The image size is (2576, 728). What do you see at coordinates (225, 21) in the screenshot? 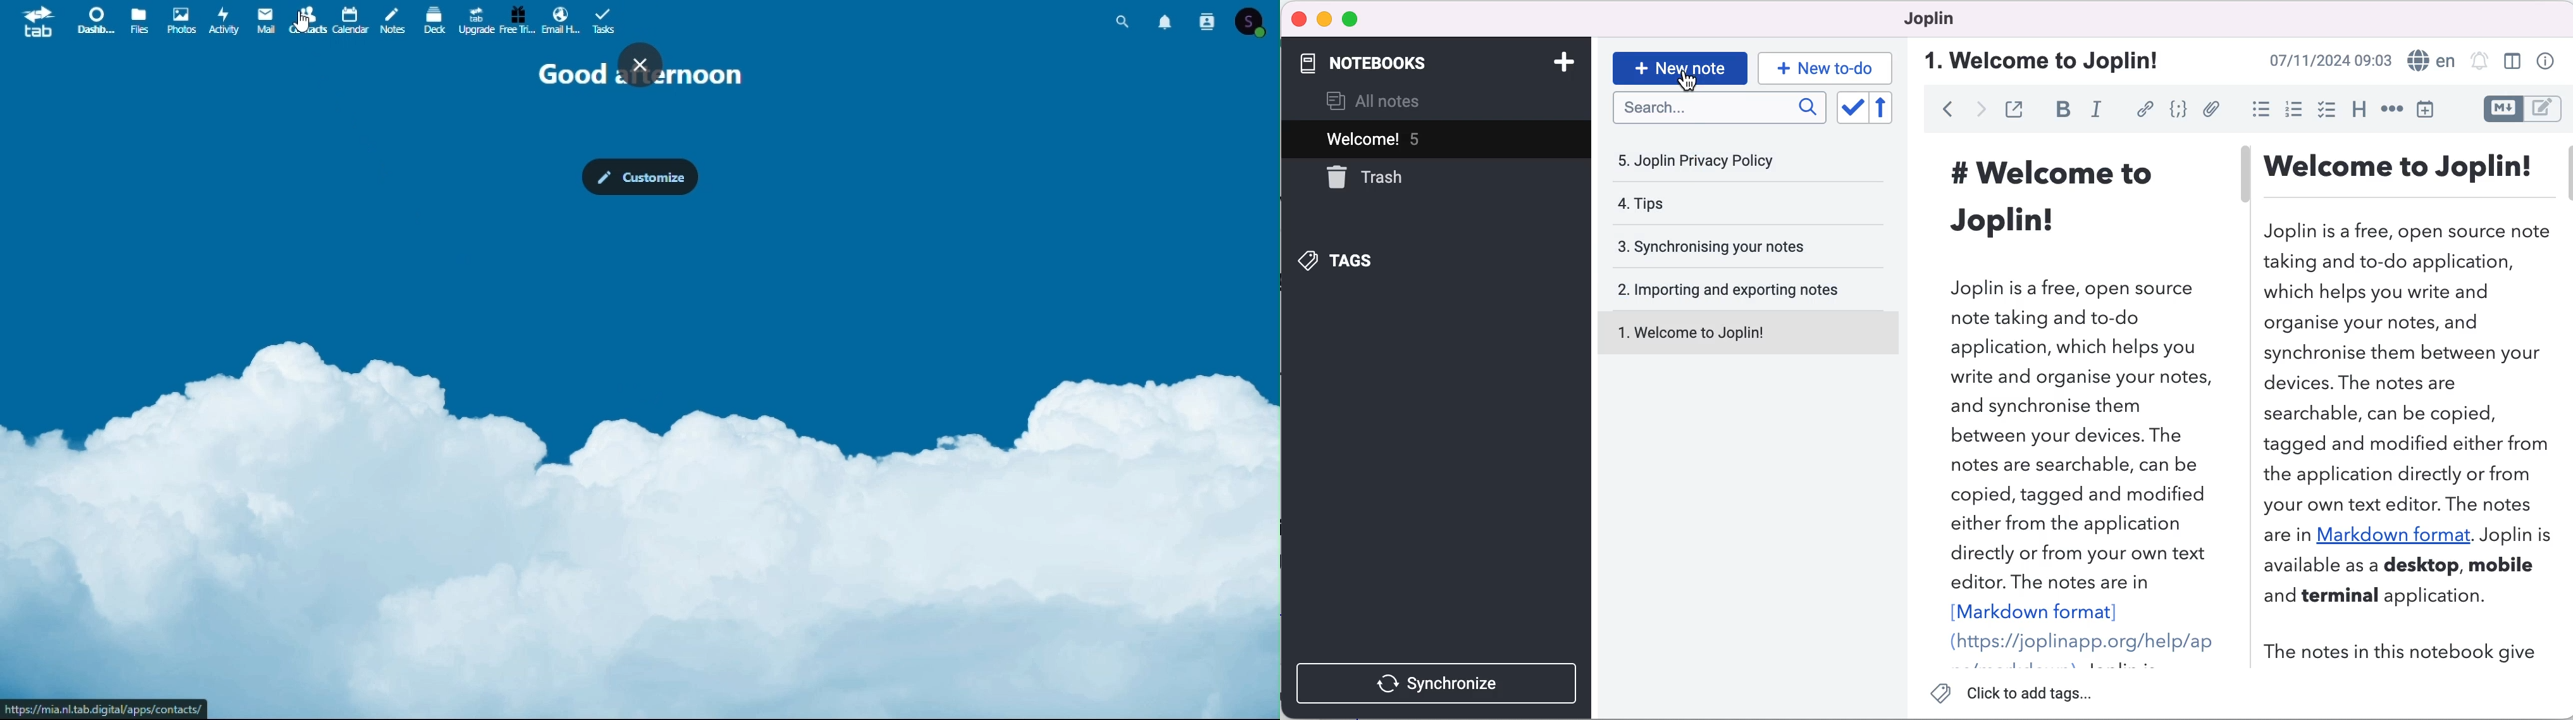
I see `Activity` at bounding box center [225, 21].